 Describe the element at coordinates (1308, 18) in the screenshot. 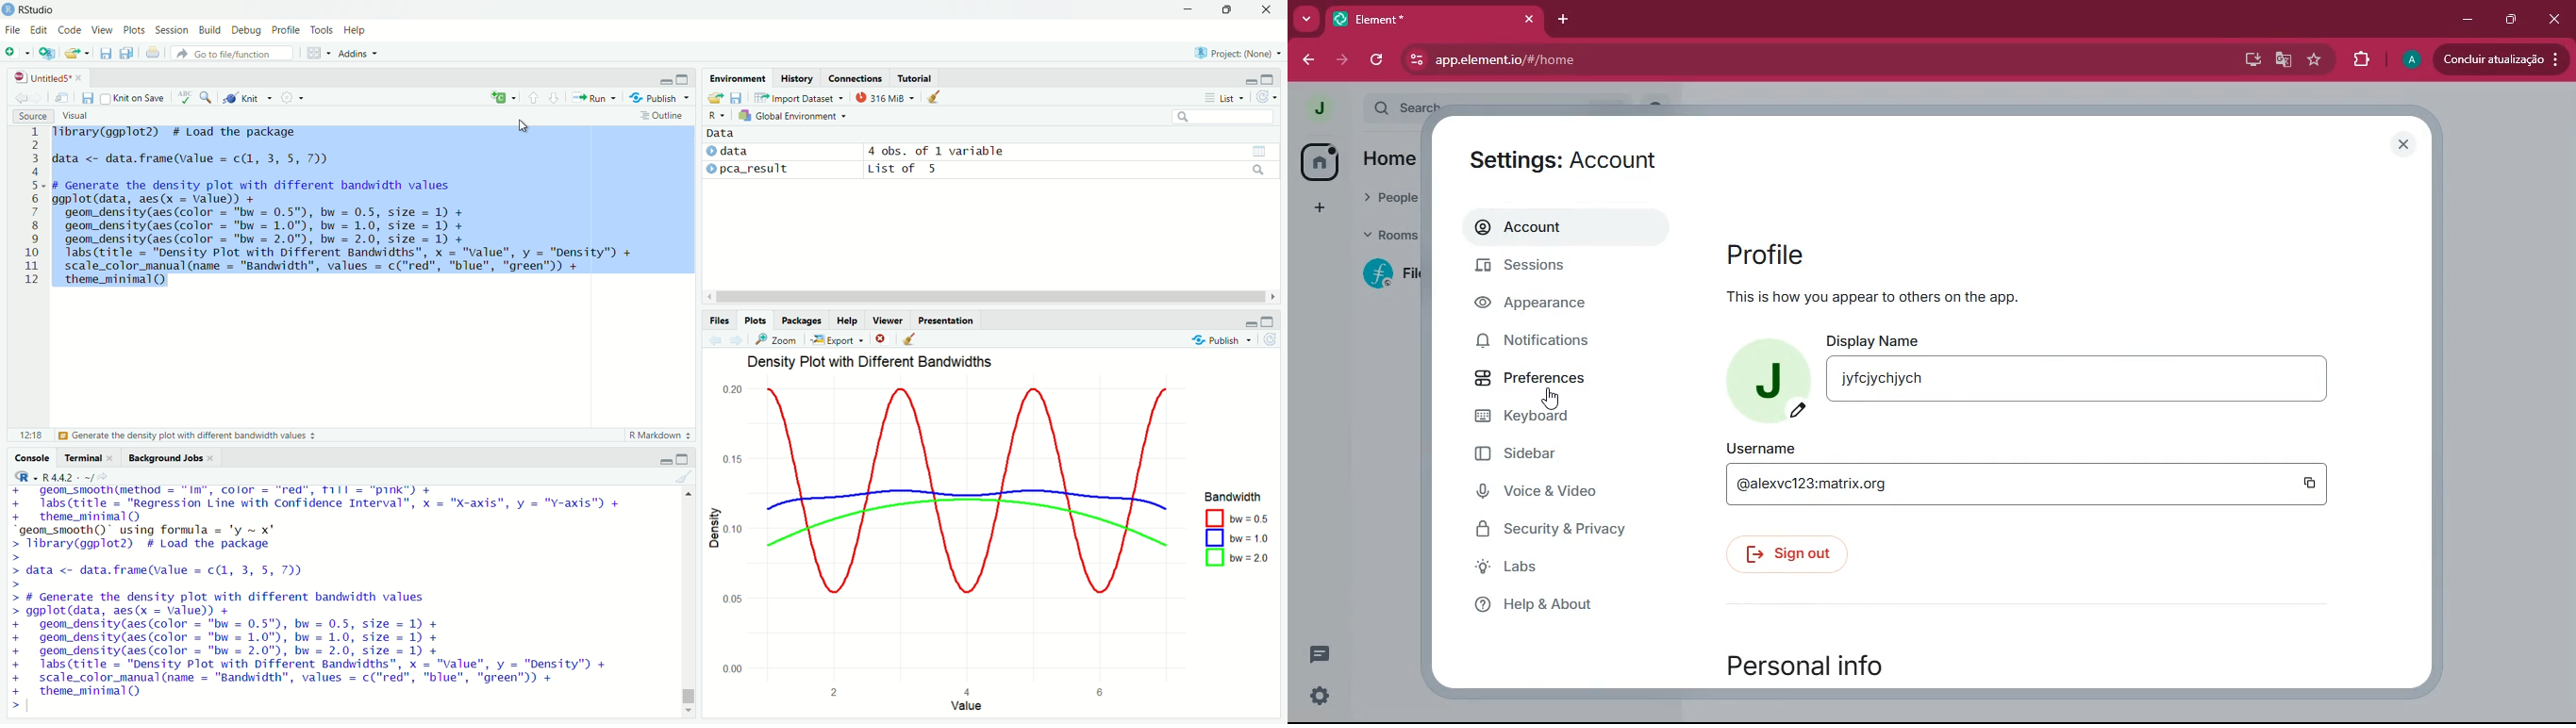

I see `more` at that location.